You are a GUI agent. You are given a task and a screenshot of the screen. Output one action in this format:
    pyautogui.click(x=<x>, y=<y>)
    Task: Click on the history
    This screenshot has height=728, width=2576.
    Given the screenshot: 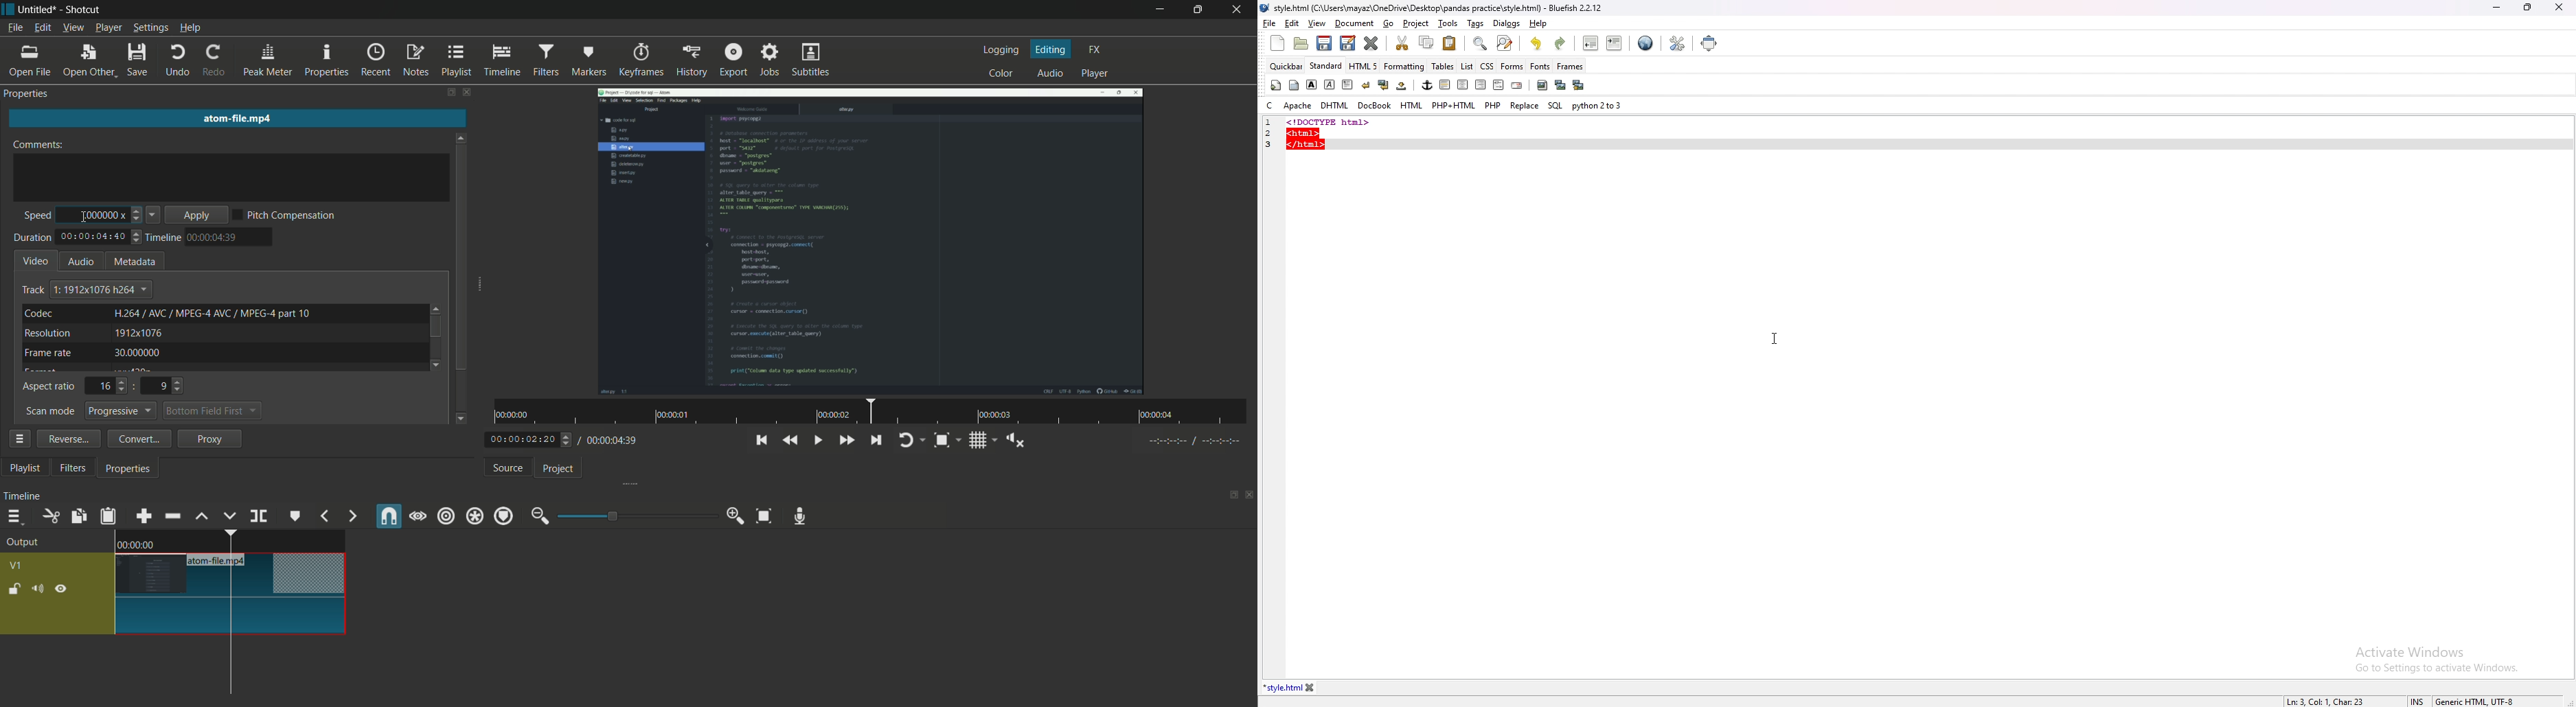 What is the action you would take?
    pyautogui.click(x=691, y=60)
    